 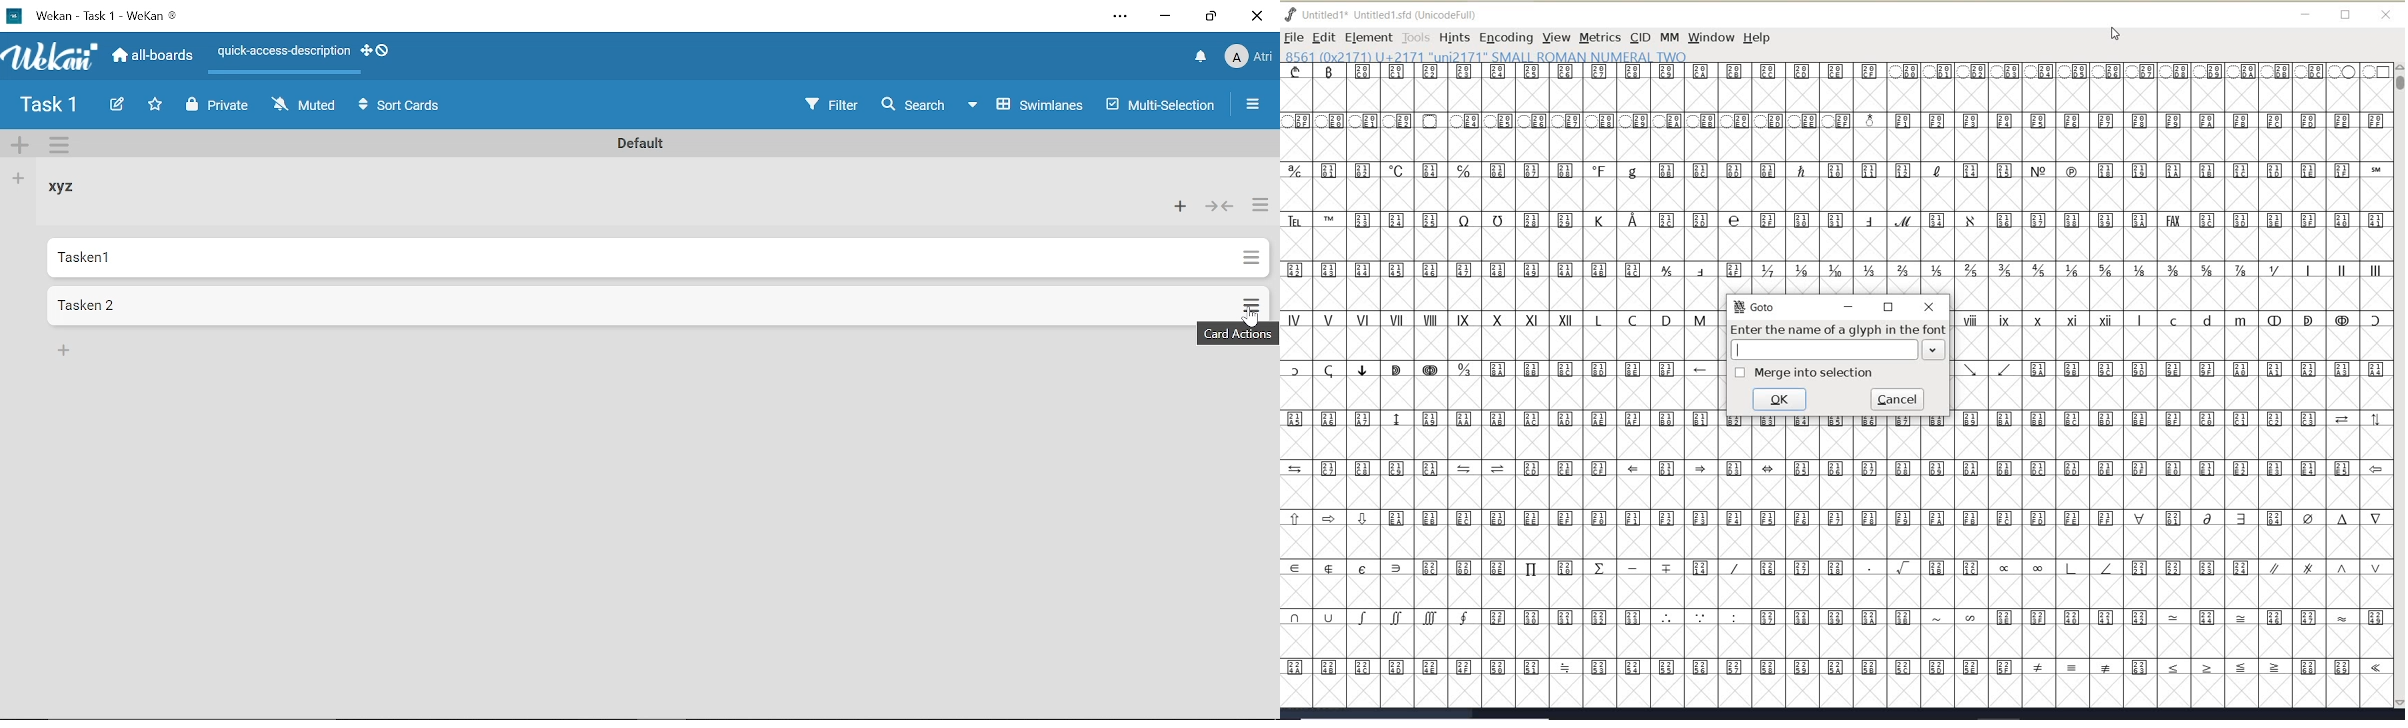 What do you see at coordinates (1162, 109) in the screenshot?
I see `Multiselection` at bounding box center [1162, 109].